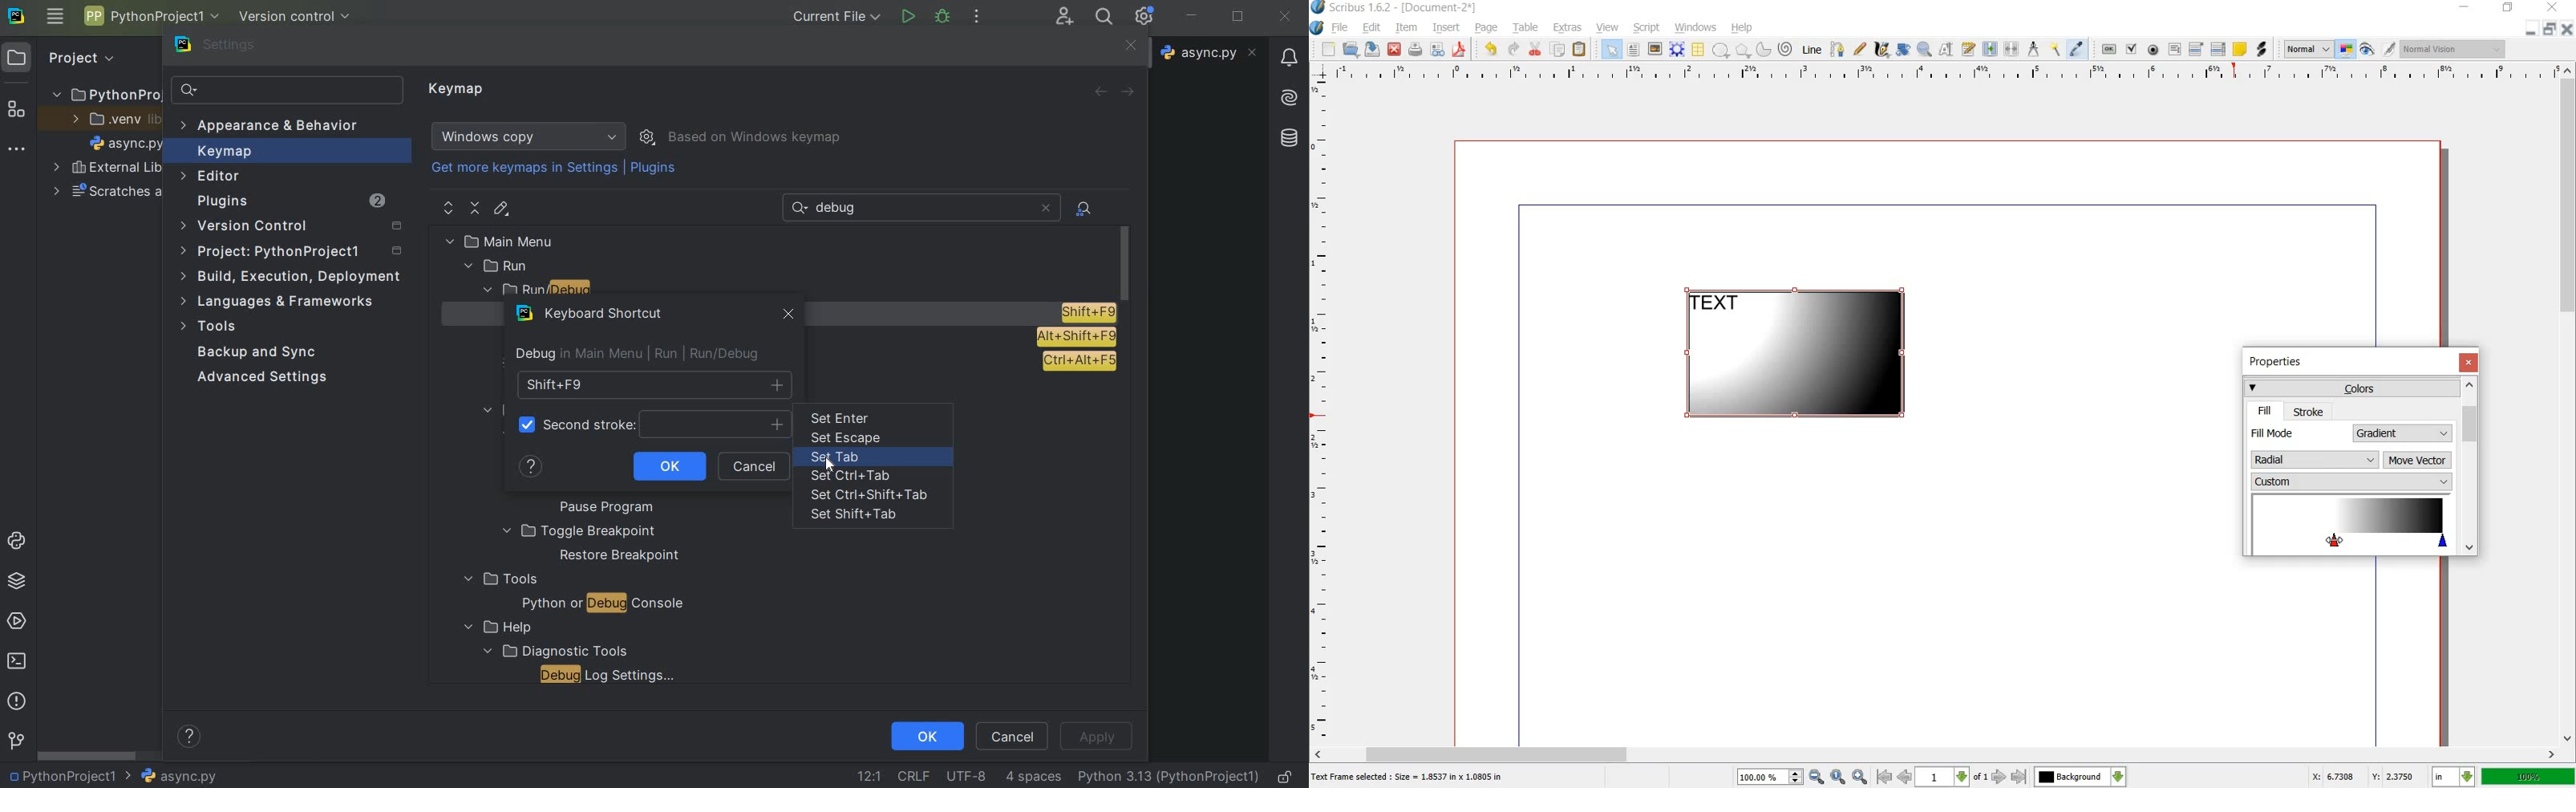  What do you see at coordinates (1487, 29) in the screenshot?
I see `page` at bounding box center [1487, 29].